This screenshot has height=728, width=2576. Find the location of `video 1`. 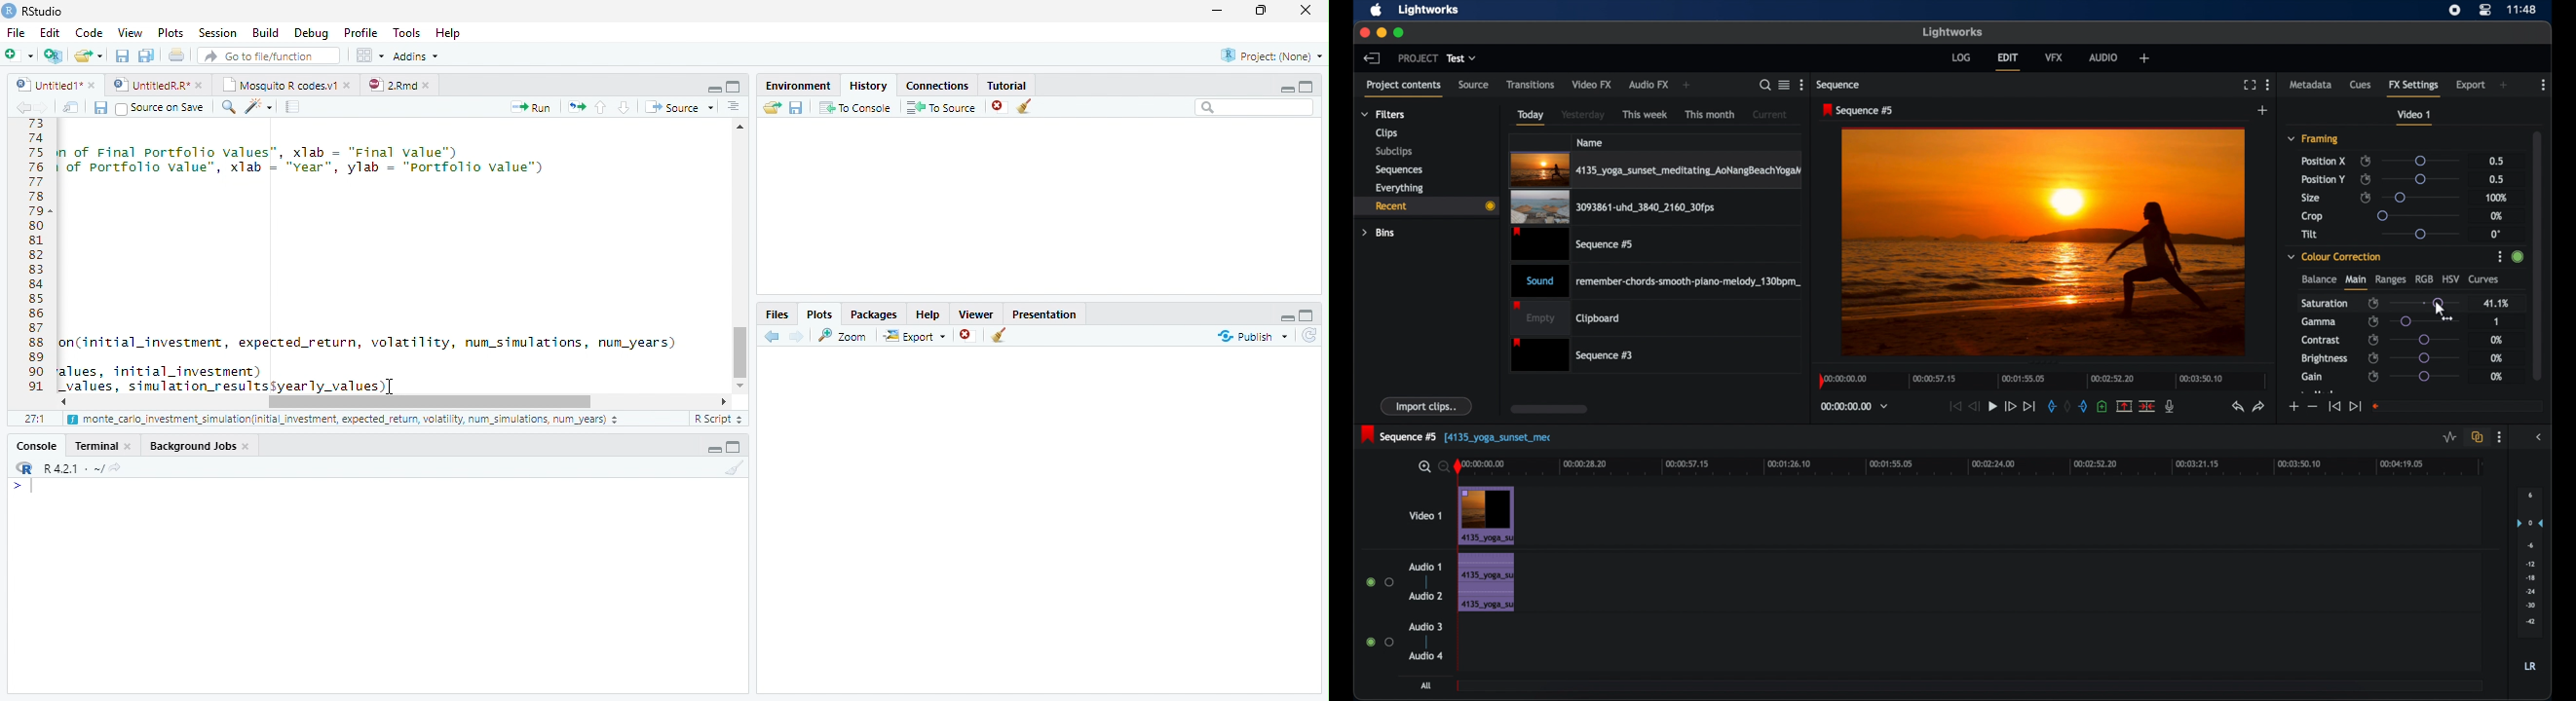

video 1 is located at coordinates (1425, 515).